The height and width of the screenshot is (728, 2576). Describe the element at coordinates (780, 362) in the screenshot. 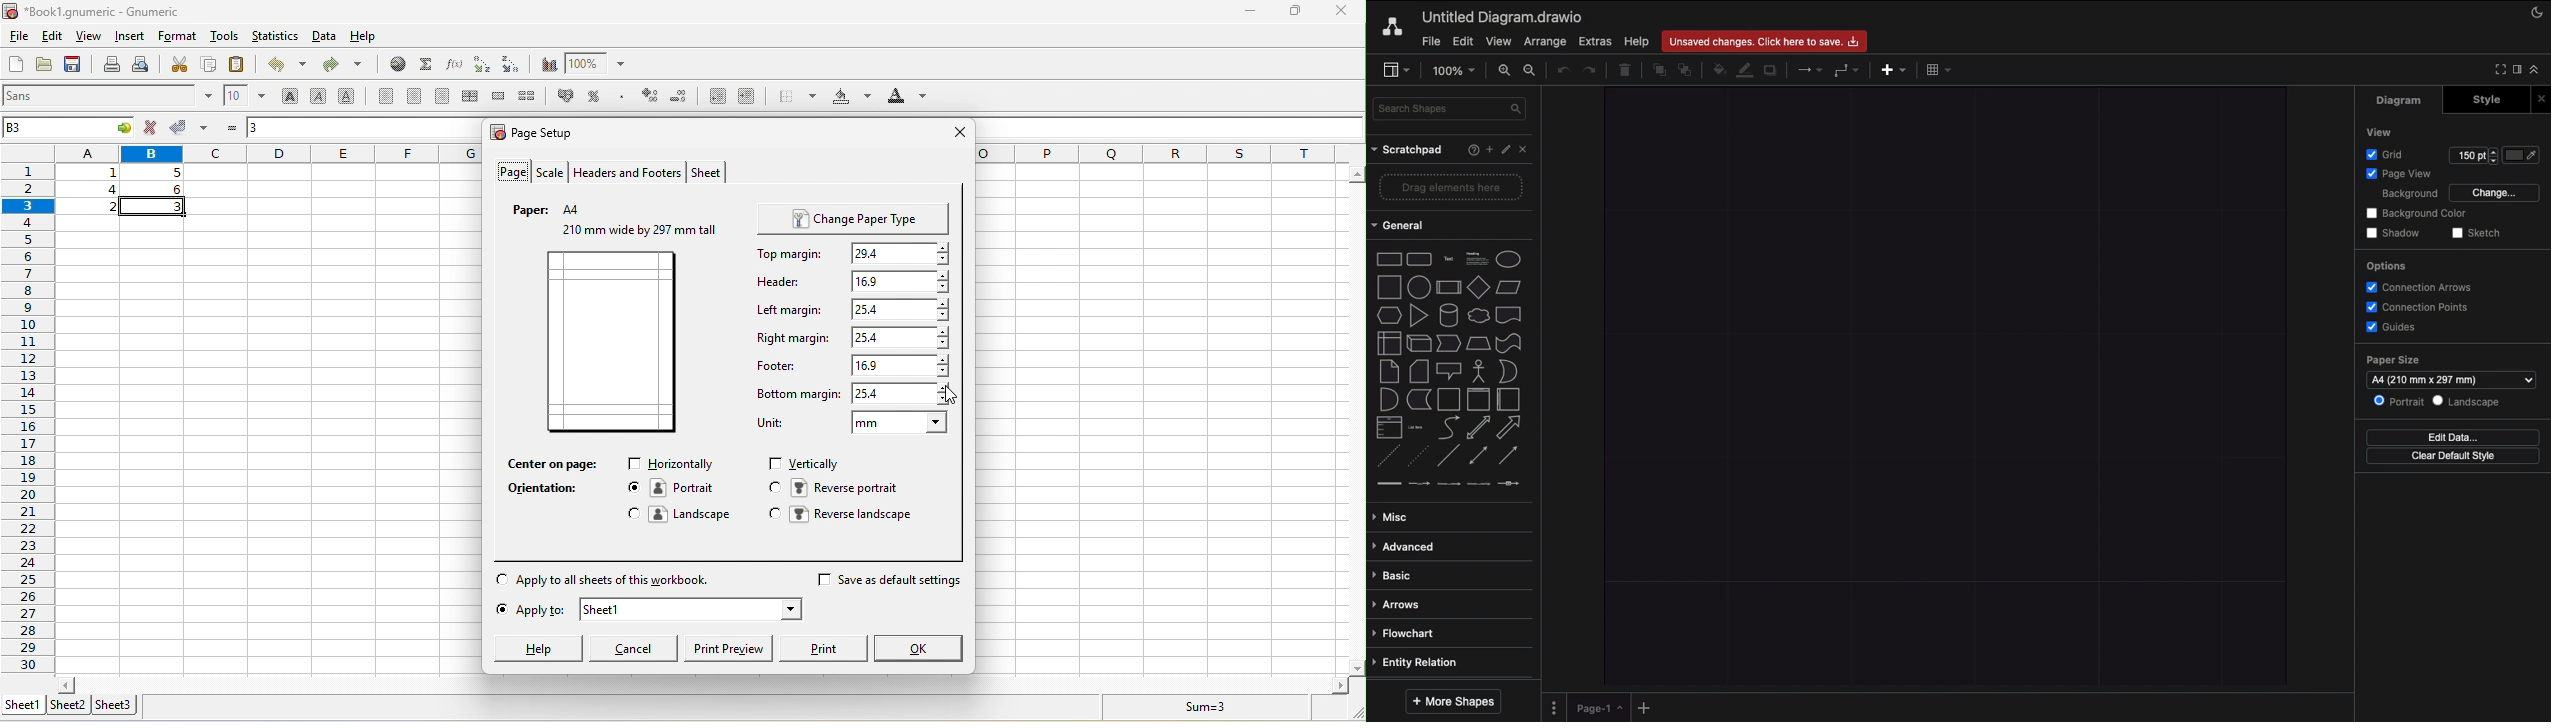

I see `footer` at that location.